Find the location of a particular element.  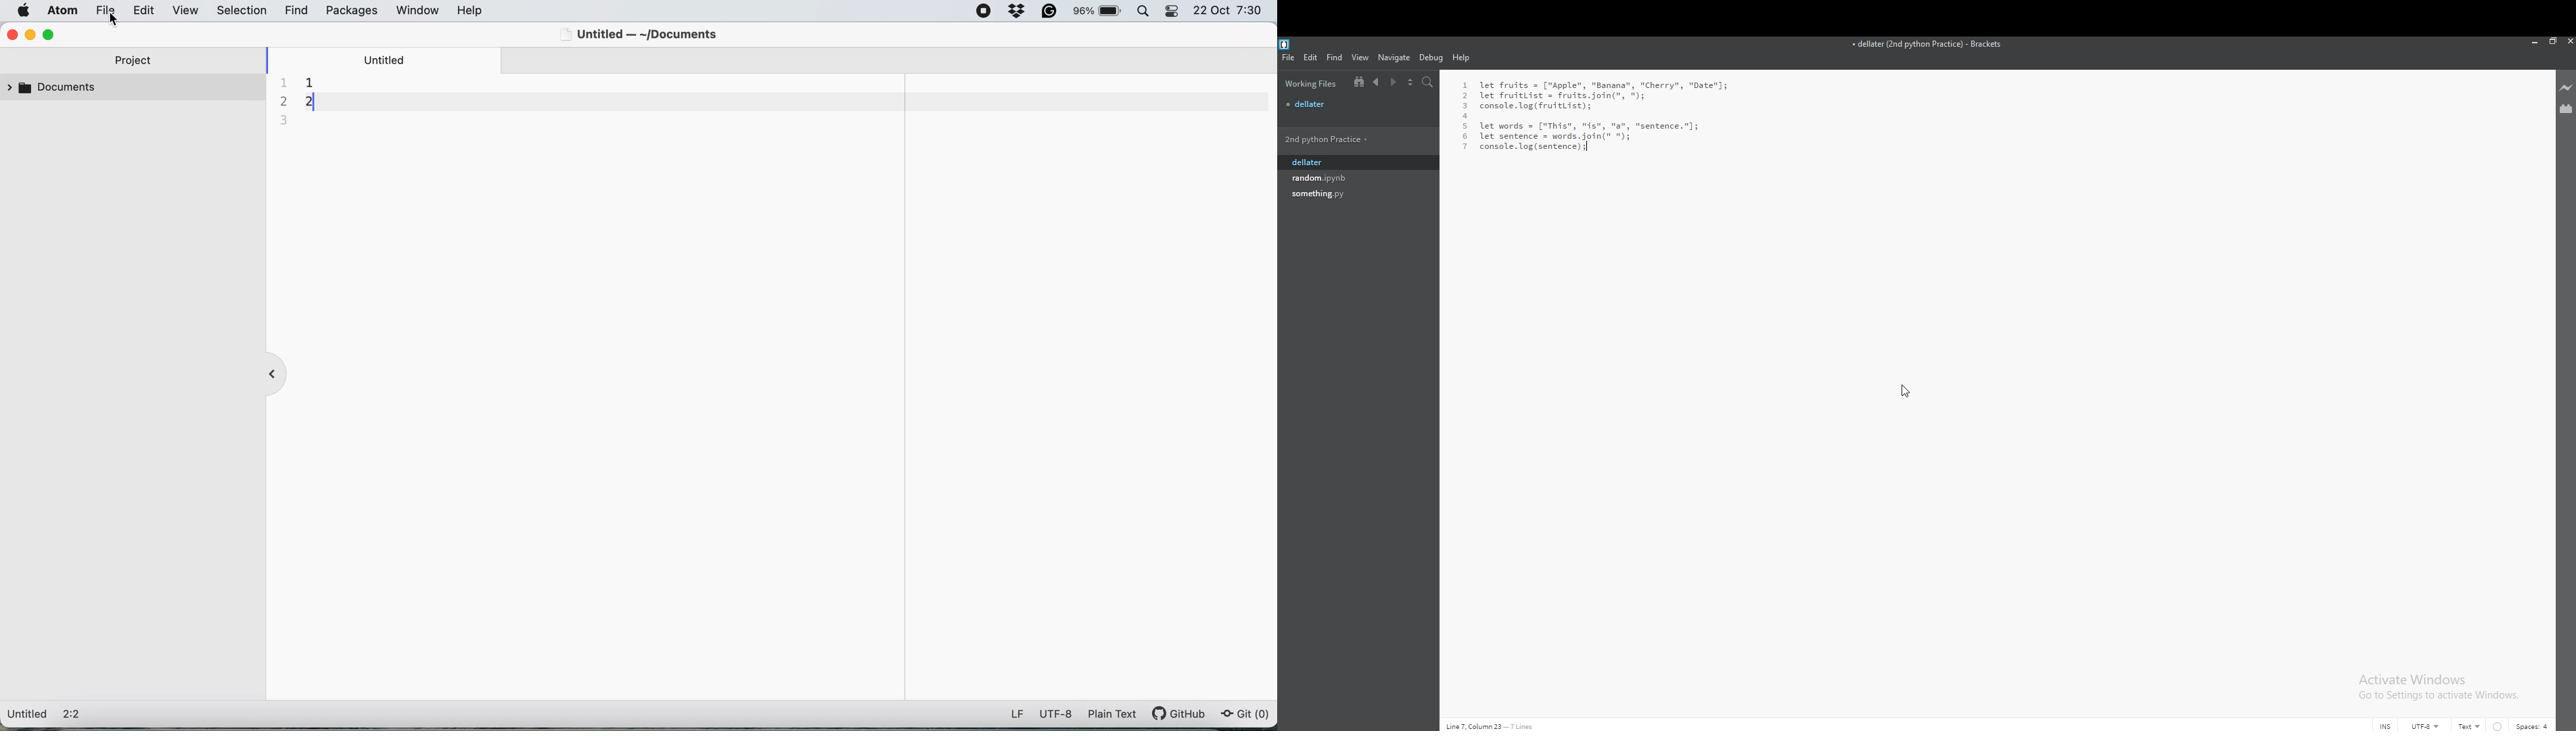

cursor is located at coordinates (1909, 387).